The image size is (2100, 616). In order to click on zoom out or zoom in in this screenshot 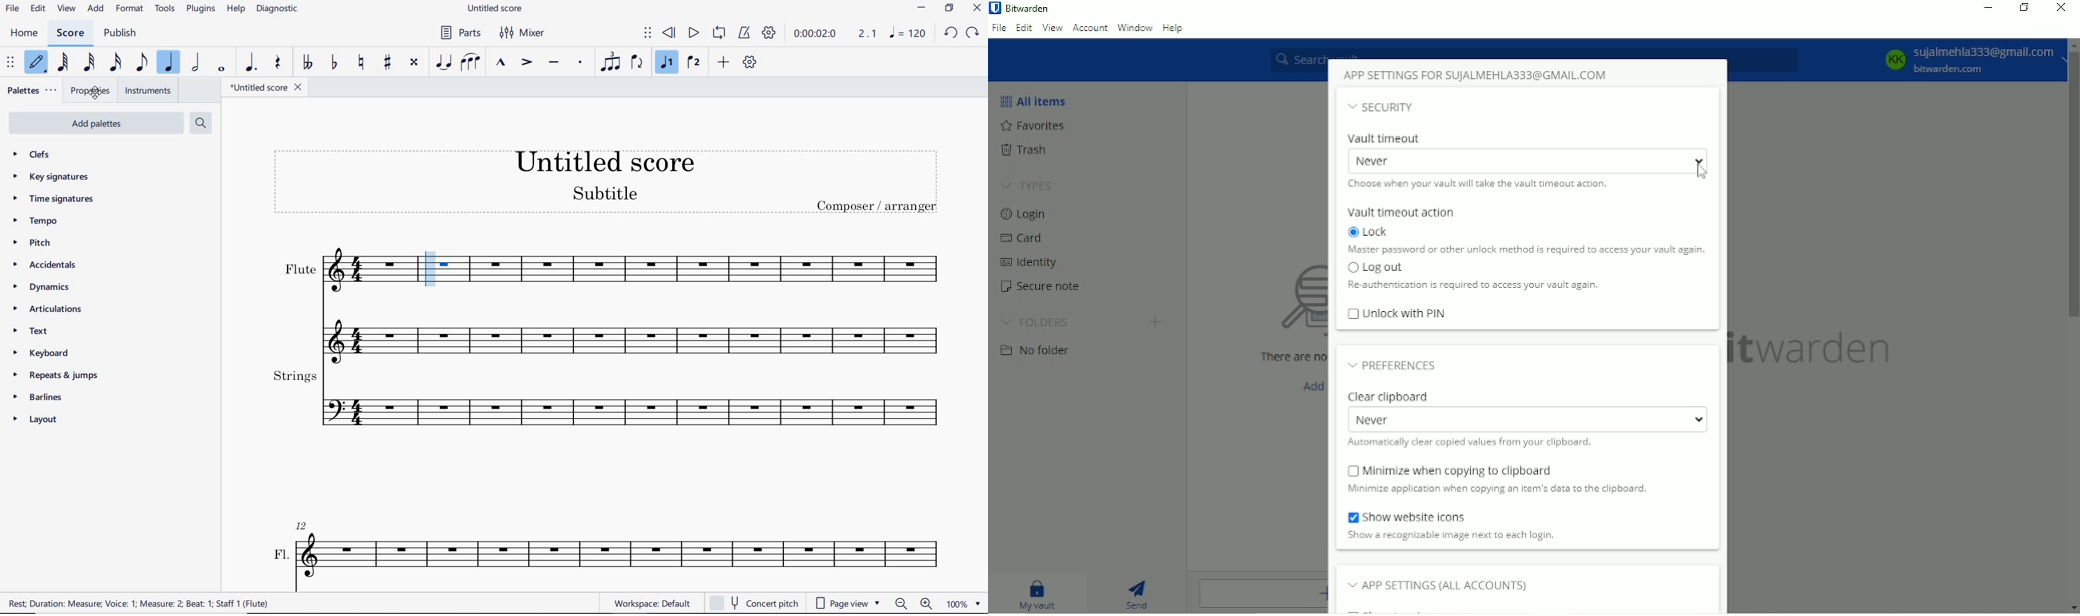, I will do `click(916, 604)`.